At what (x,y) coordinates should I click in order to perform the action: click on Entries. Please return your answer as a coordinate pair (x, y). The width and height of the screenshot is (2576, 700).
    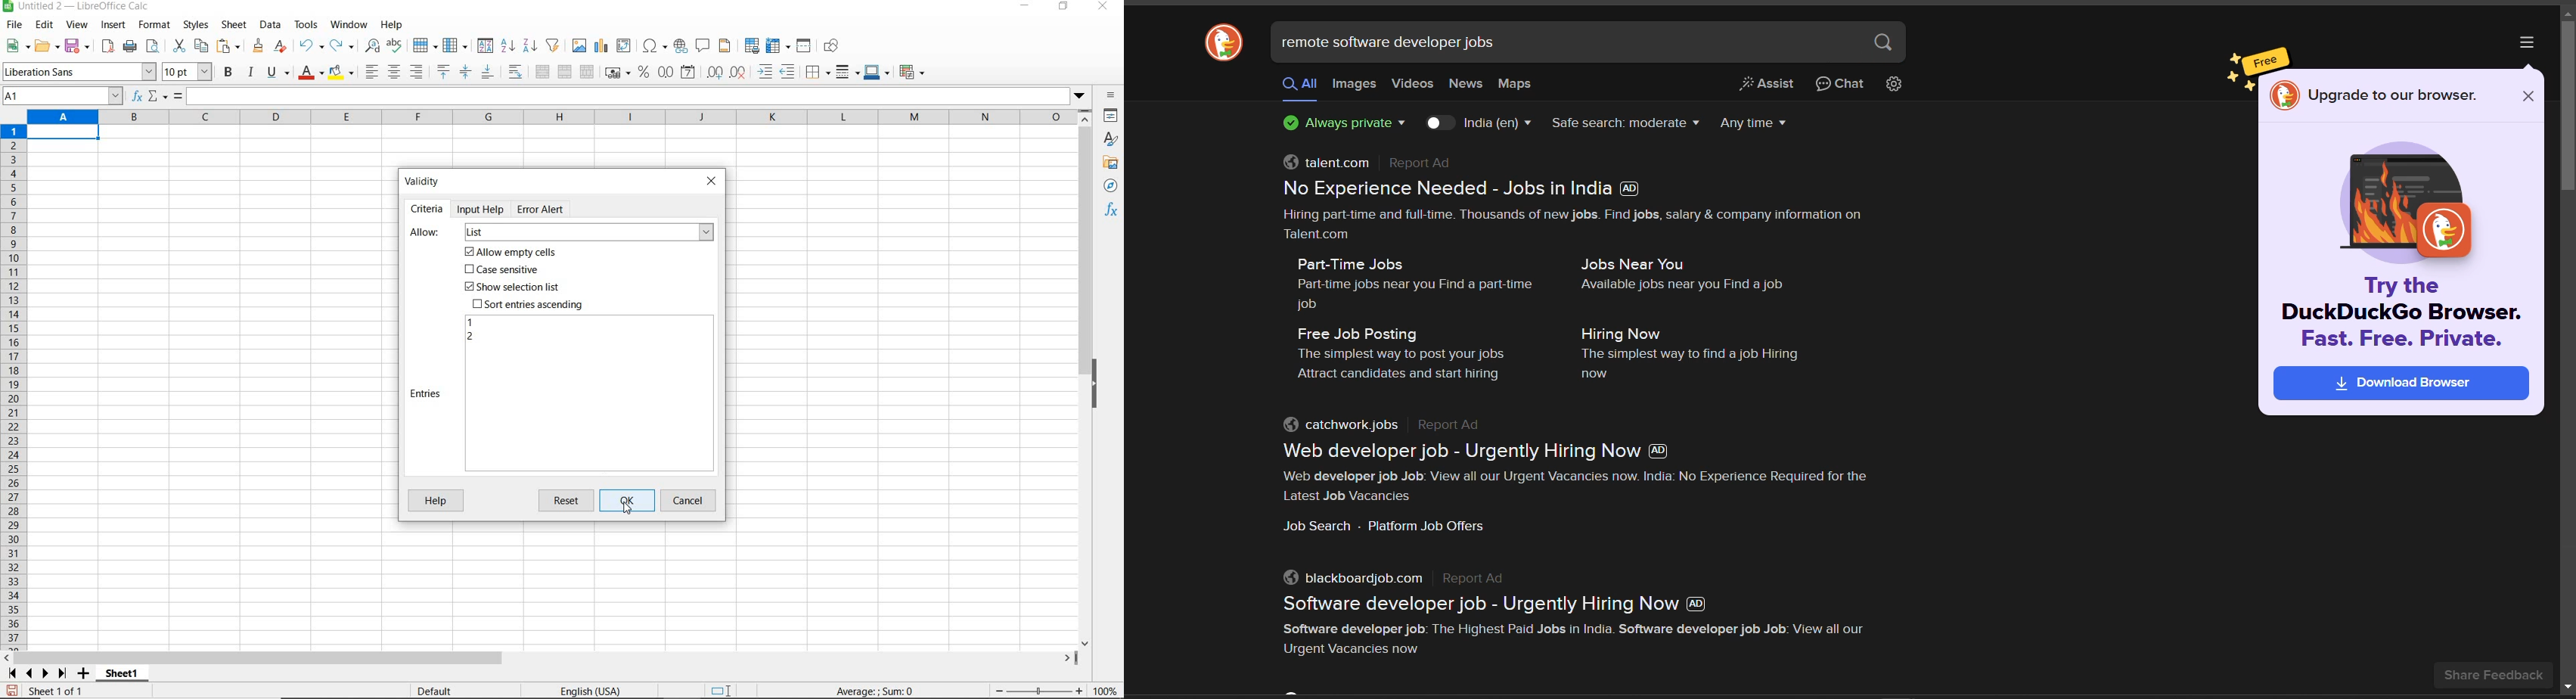
    Looking at the image, I should click on (427, 394).